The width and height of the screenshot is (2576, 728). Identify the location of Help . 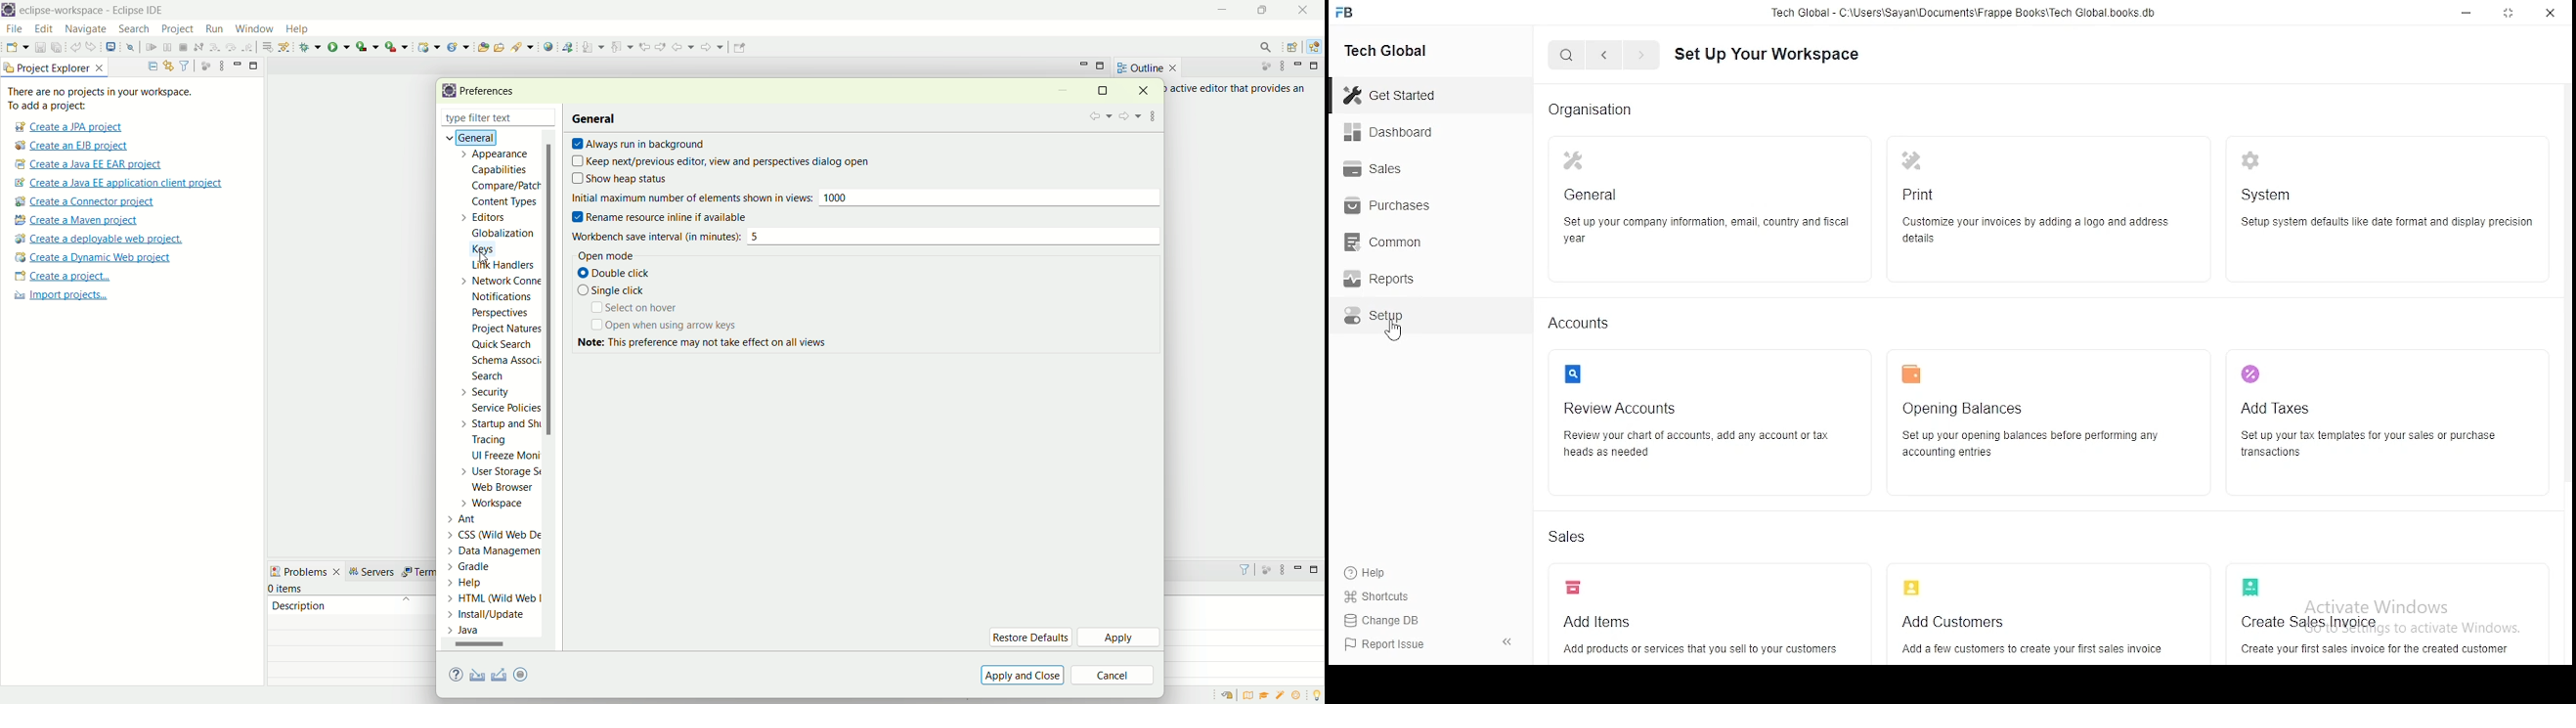
(1365, 573).